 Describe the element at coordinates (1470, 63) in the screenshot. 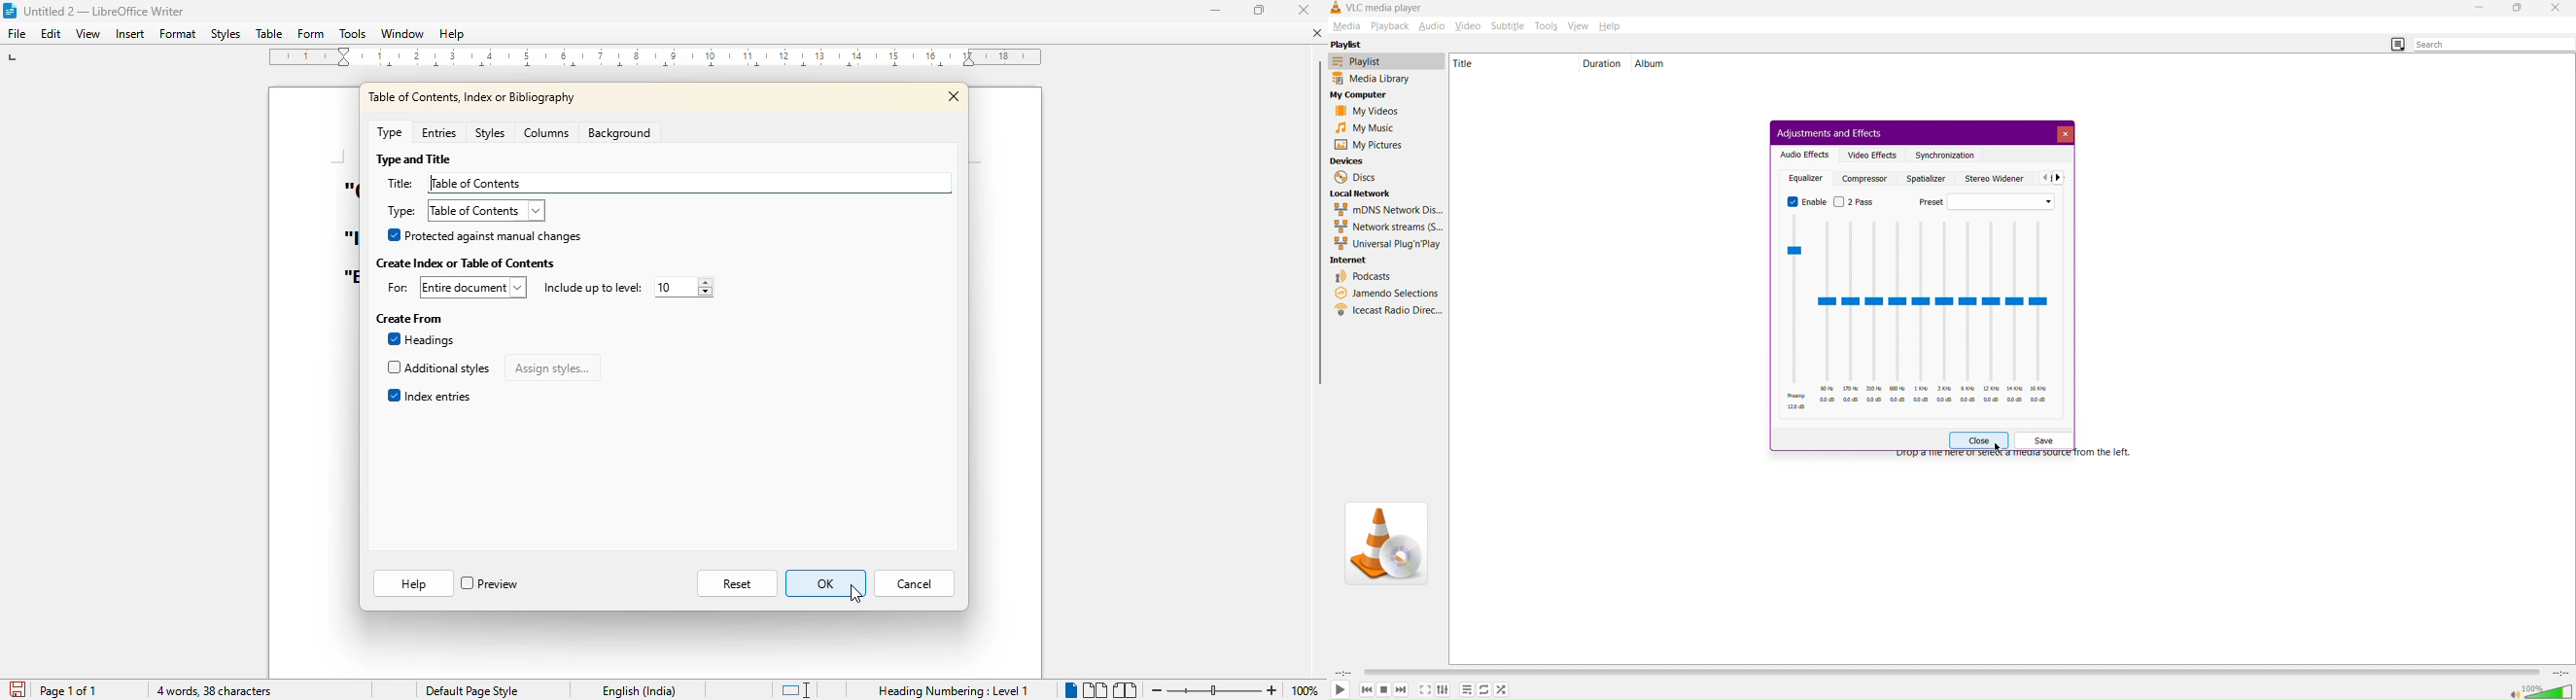

I see `Title` at that location.